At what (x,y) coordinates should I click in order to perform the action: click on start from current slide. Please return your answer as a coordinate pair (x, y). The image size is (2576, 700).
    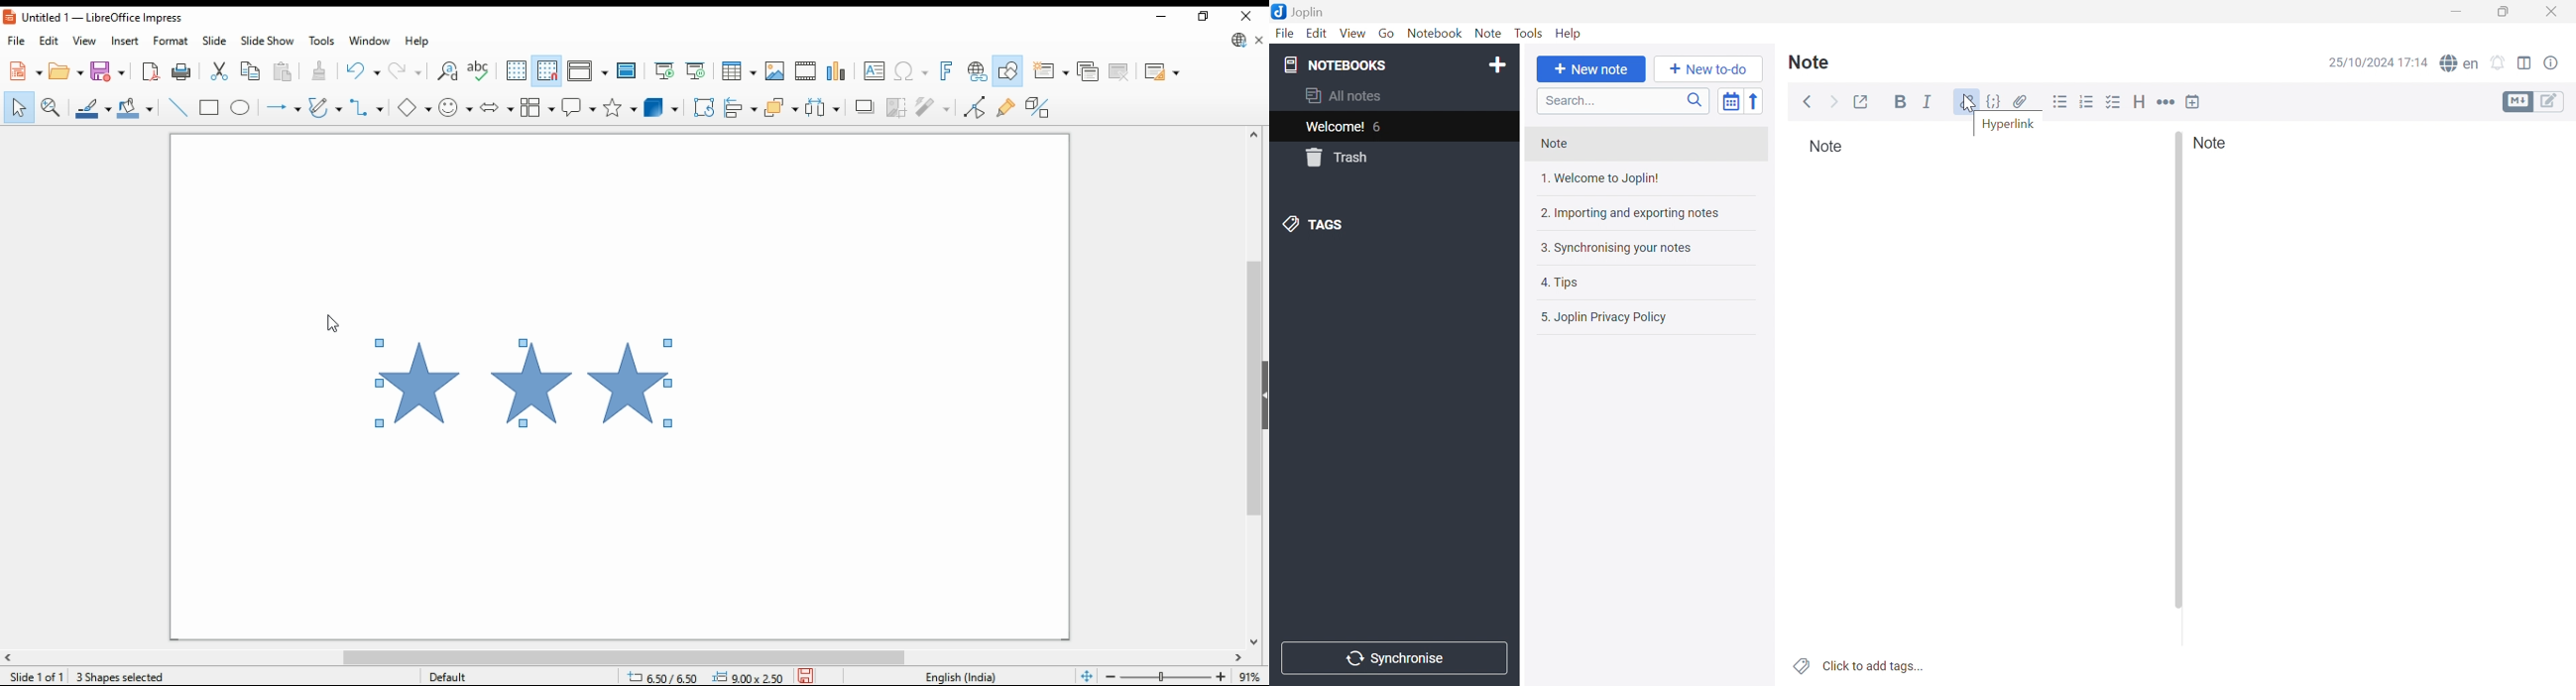
    Looking at the image, I should click on (695, 71).